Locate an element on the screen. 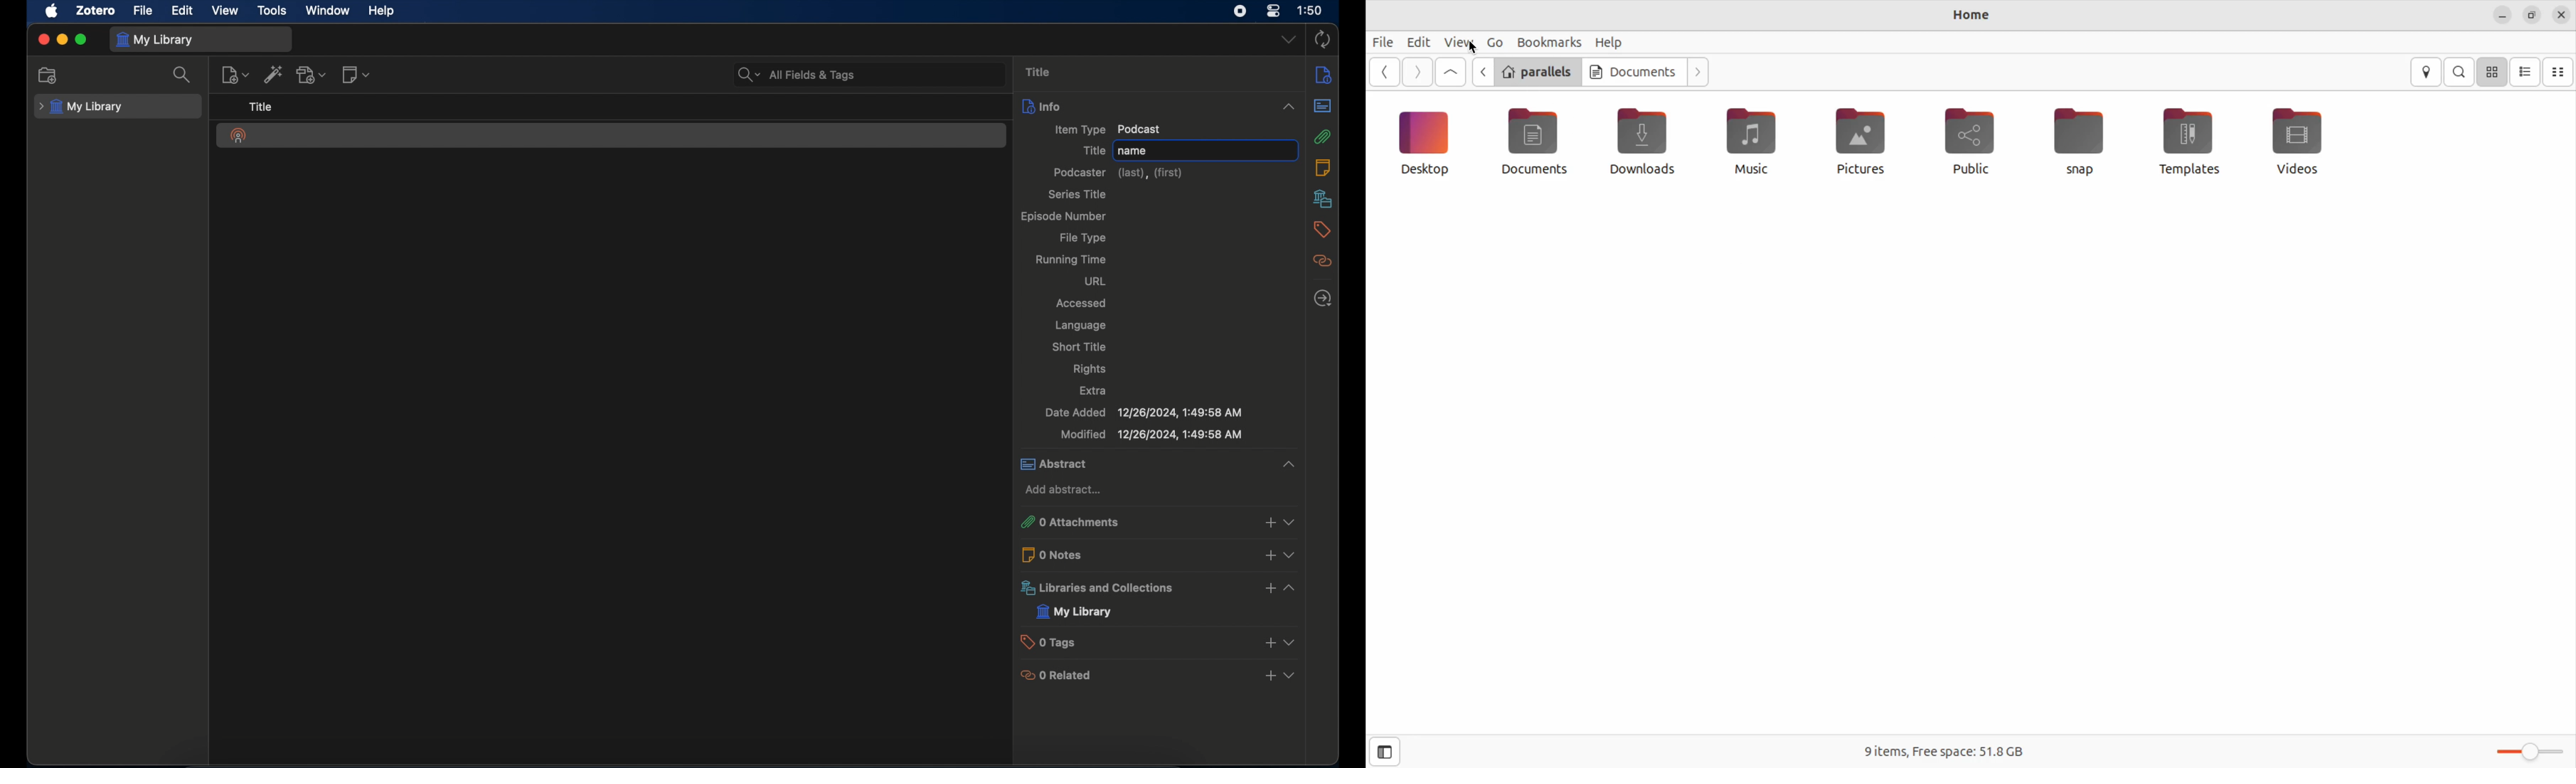 The image size is (2576, 784). running time is located at coordinates (1072, 260).